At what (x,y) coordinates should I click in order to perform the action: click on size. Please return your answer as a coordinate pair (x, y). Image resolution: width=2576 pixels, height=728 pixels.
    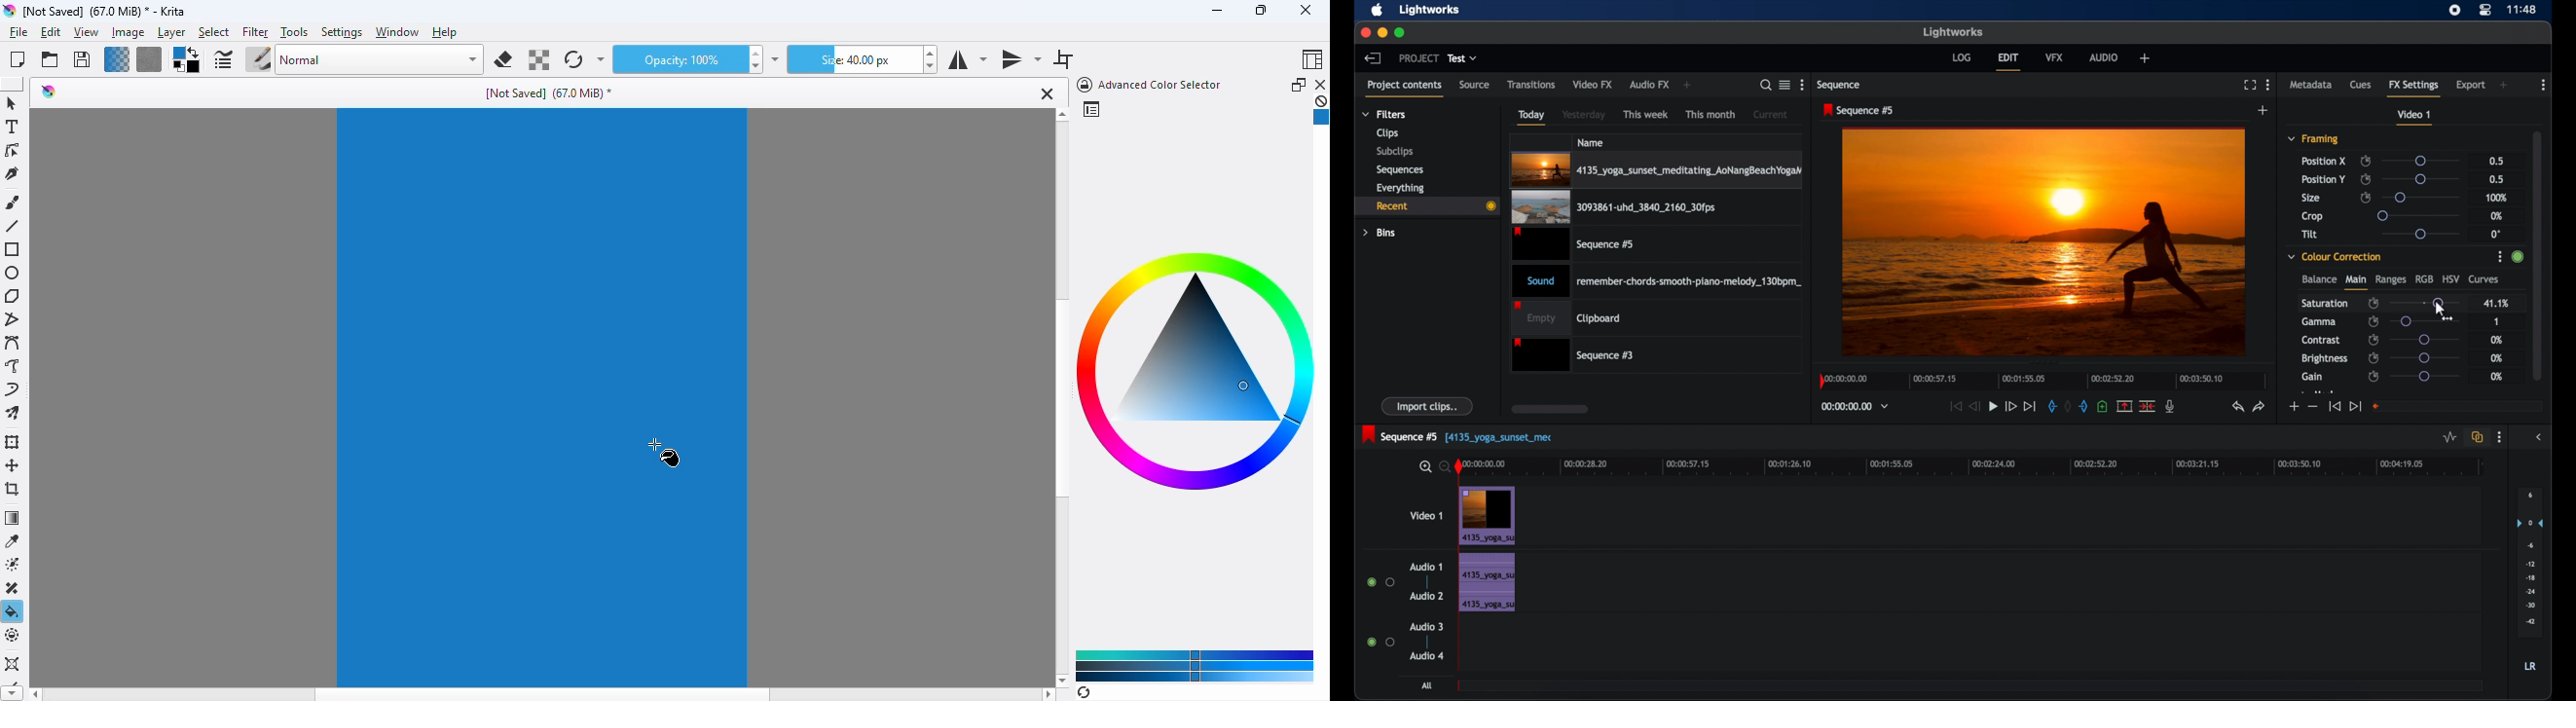
    Looking at the image, I should click on (852, 59).